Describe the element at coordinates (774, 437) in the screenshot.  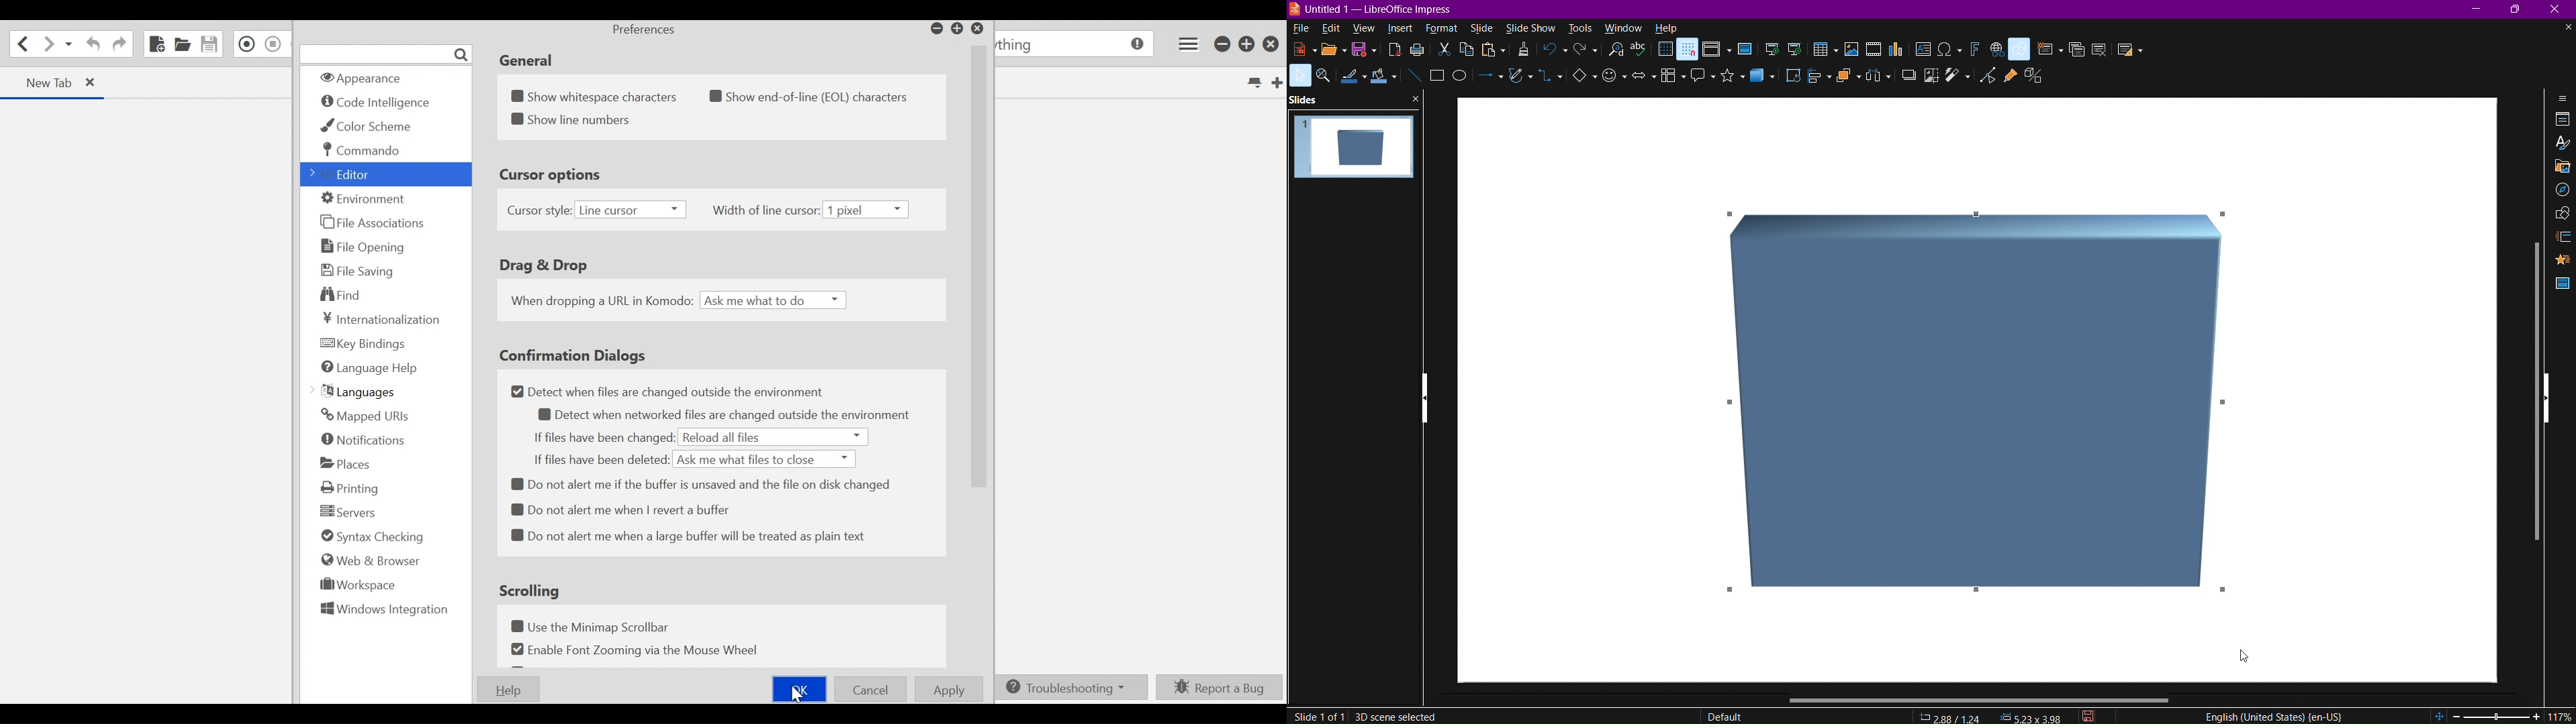
I see `reload all files` at that location.